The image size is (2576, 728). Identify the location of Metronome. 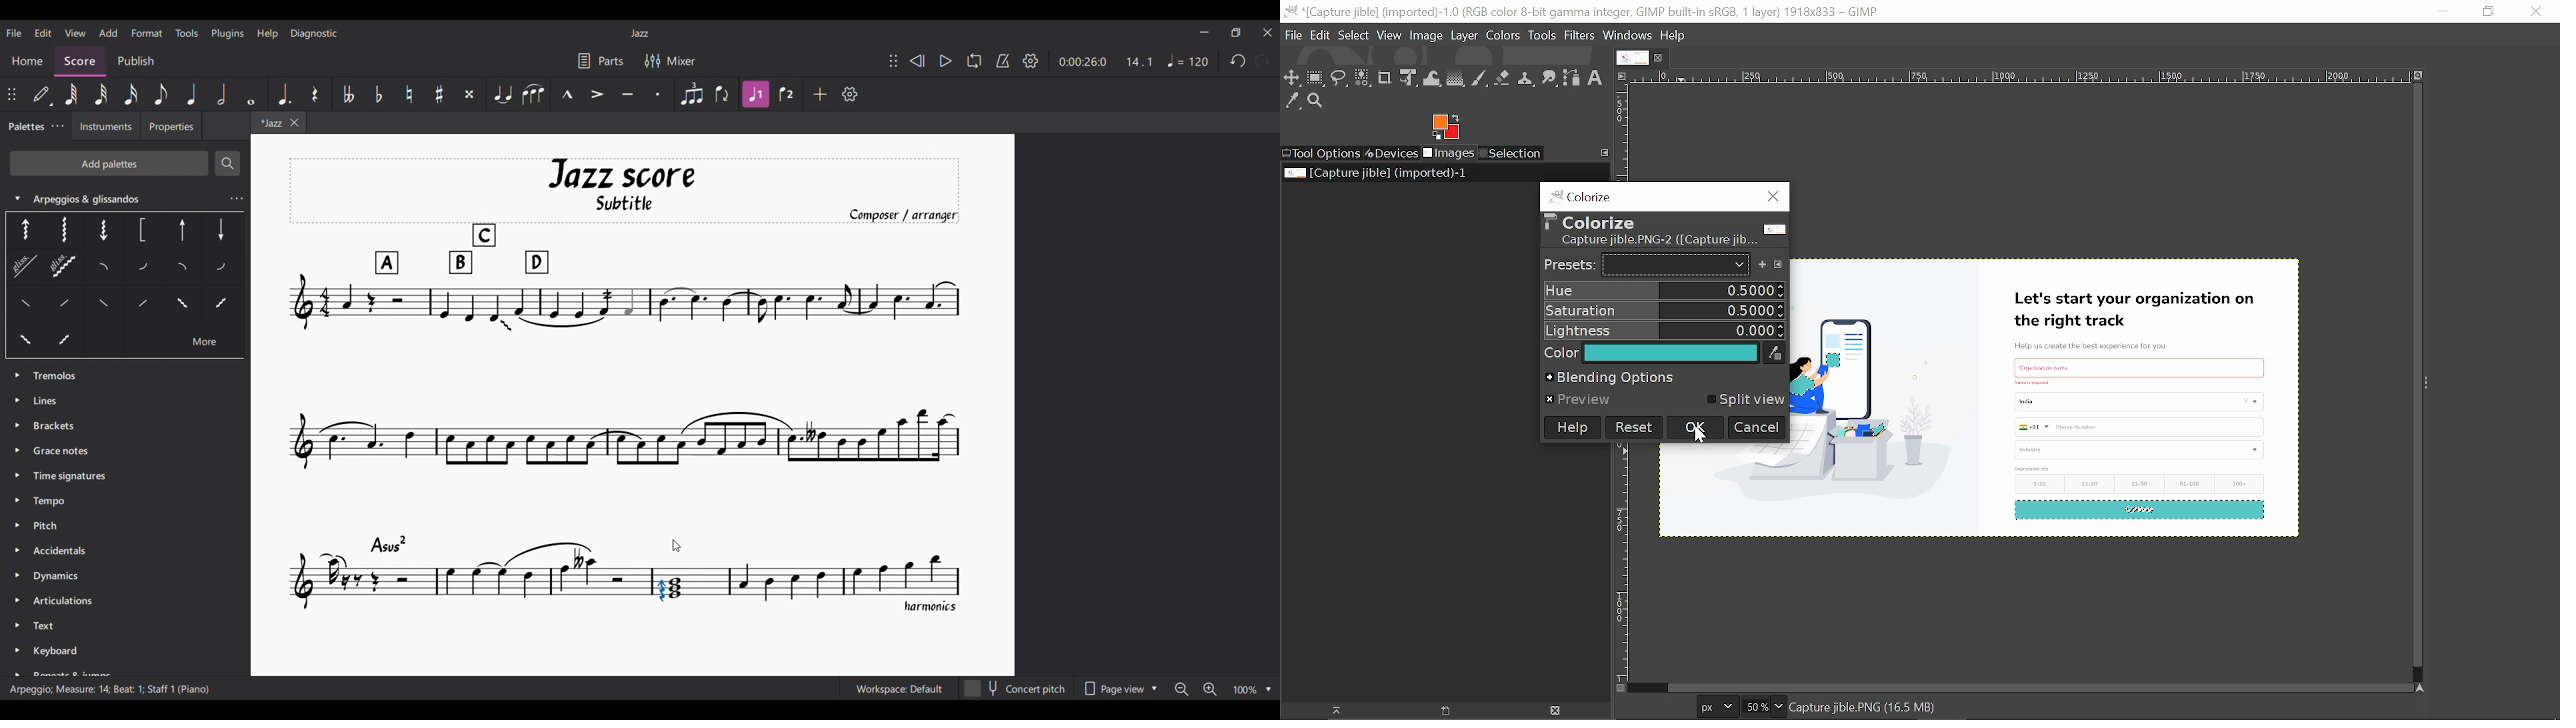
(1003, 61).